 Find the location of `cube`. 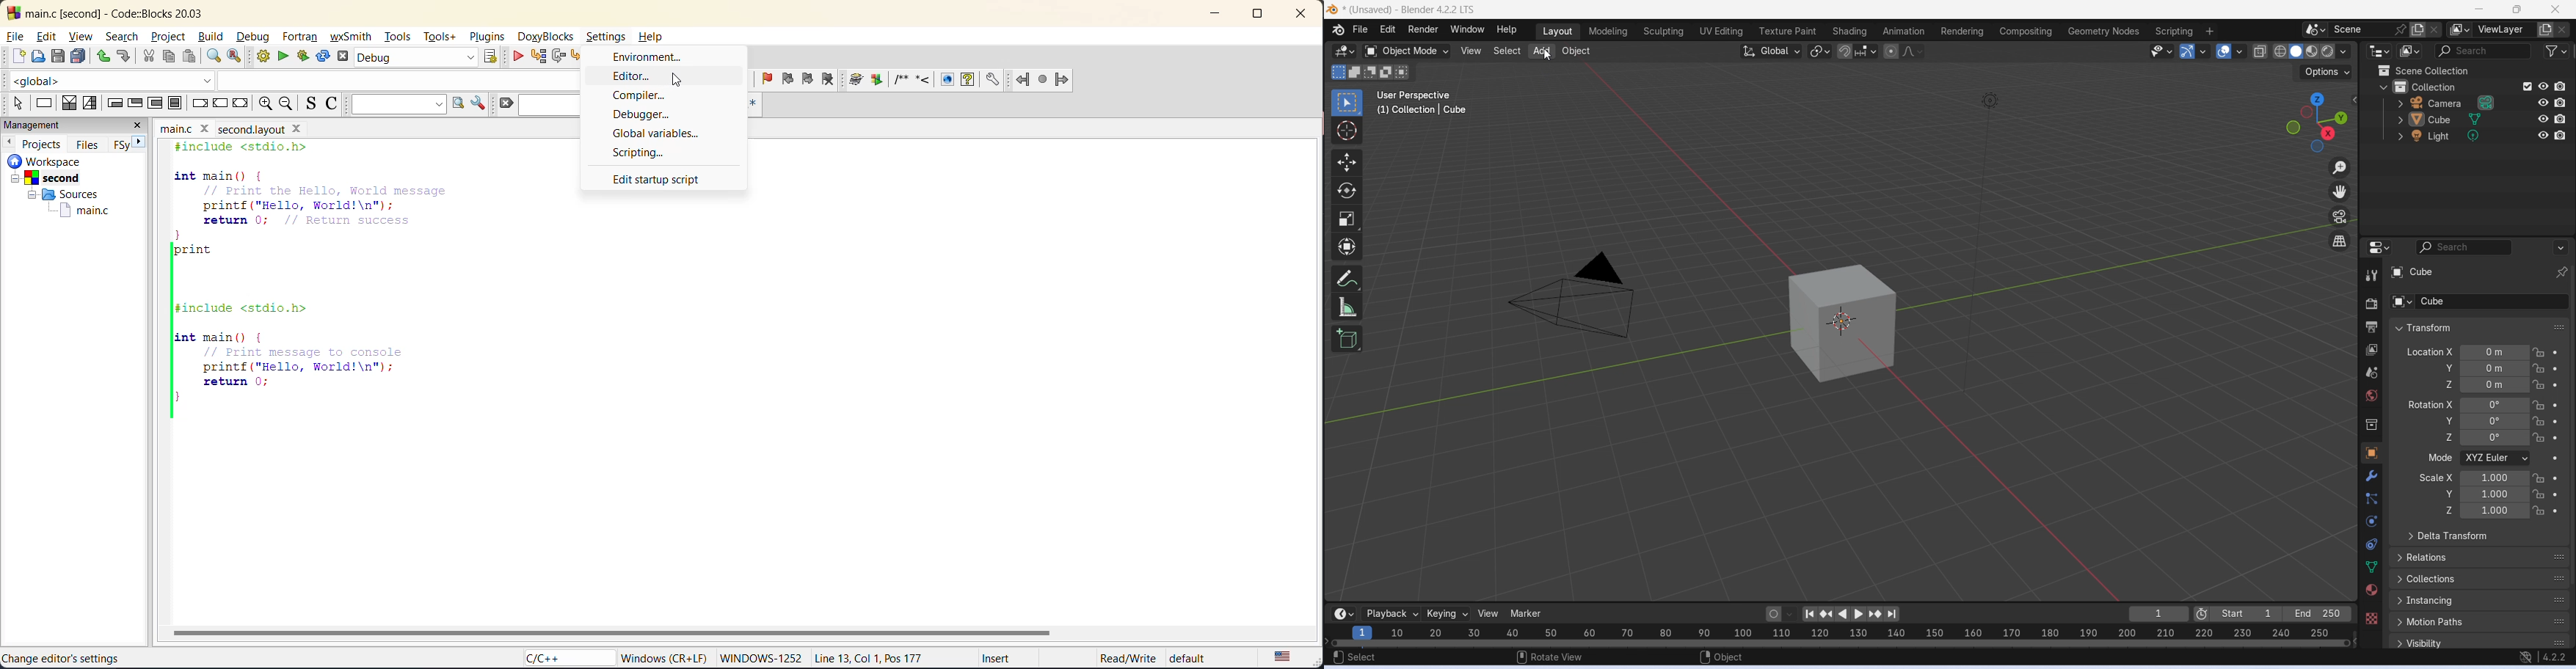

cube is located at coordinates (1843, 323).